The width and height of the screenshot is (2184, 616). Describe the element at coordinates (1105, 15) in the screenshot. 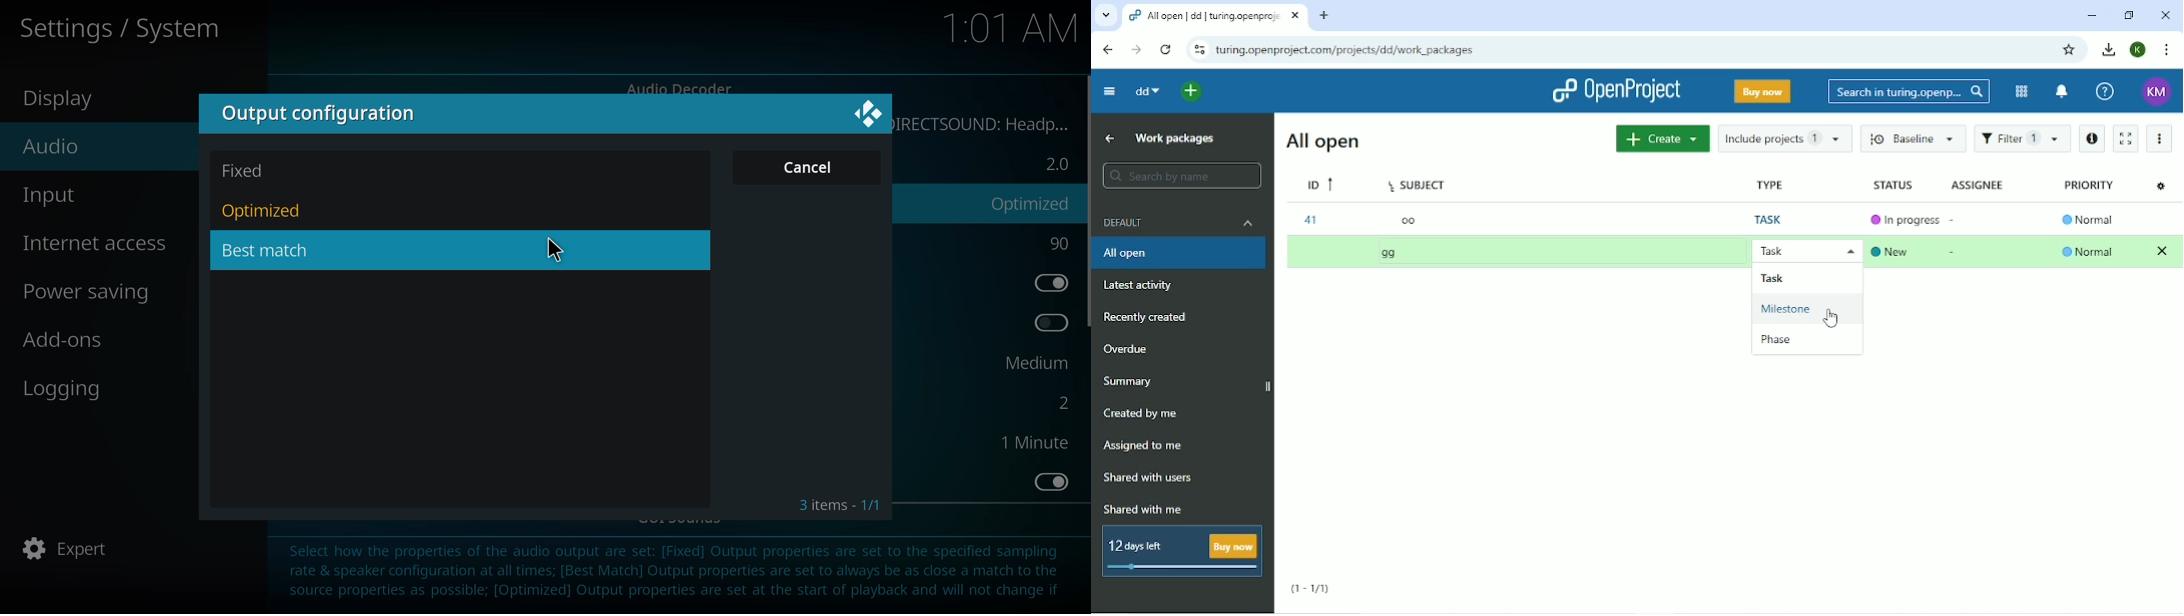

I see `Search tabs` at that location.